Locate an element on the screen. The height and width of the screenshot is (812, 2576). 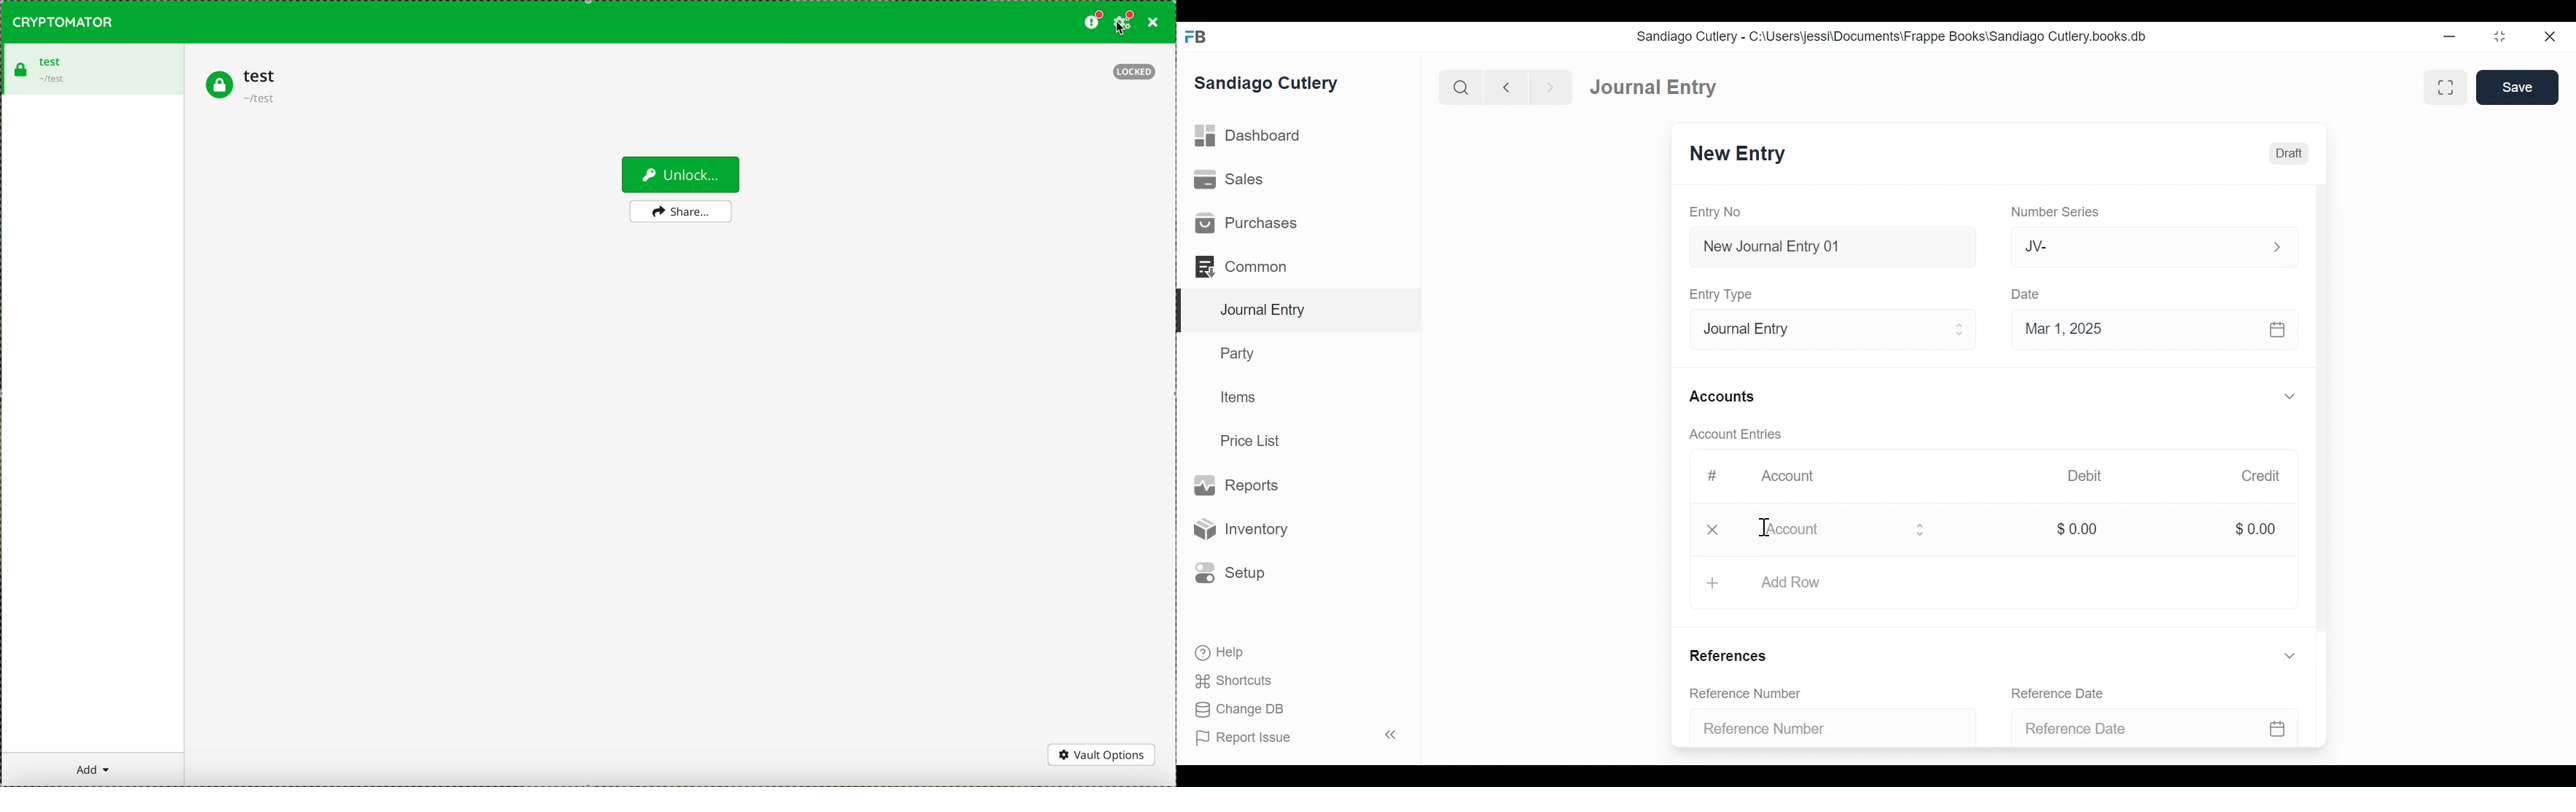
Add Row is located at coordinates (1989, 584).